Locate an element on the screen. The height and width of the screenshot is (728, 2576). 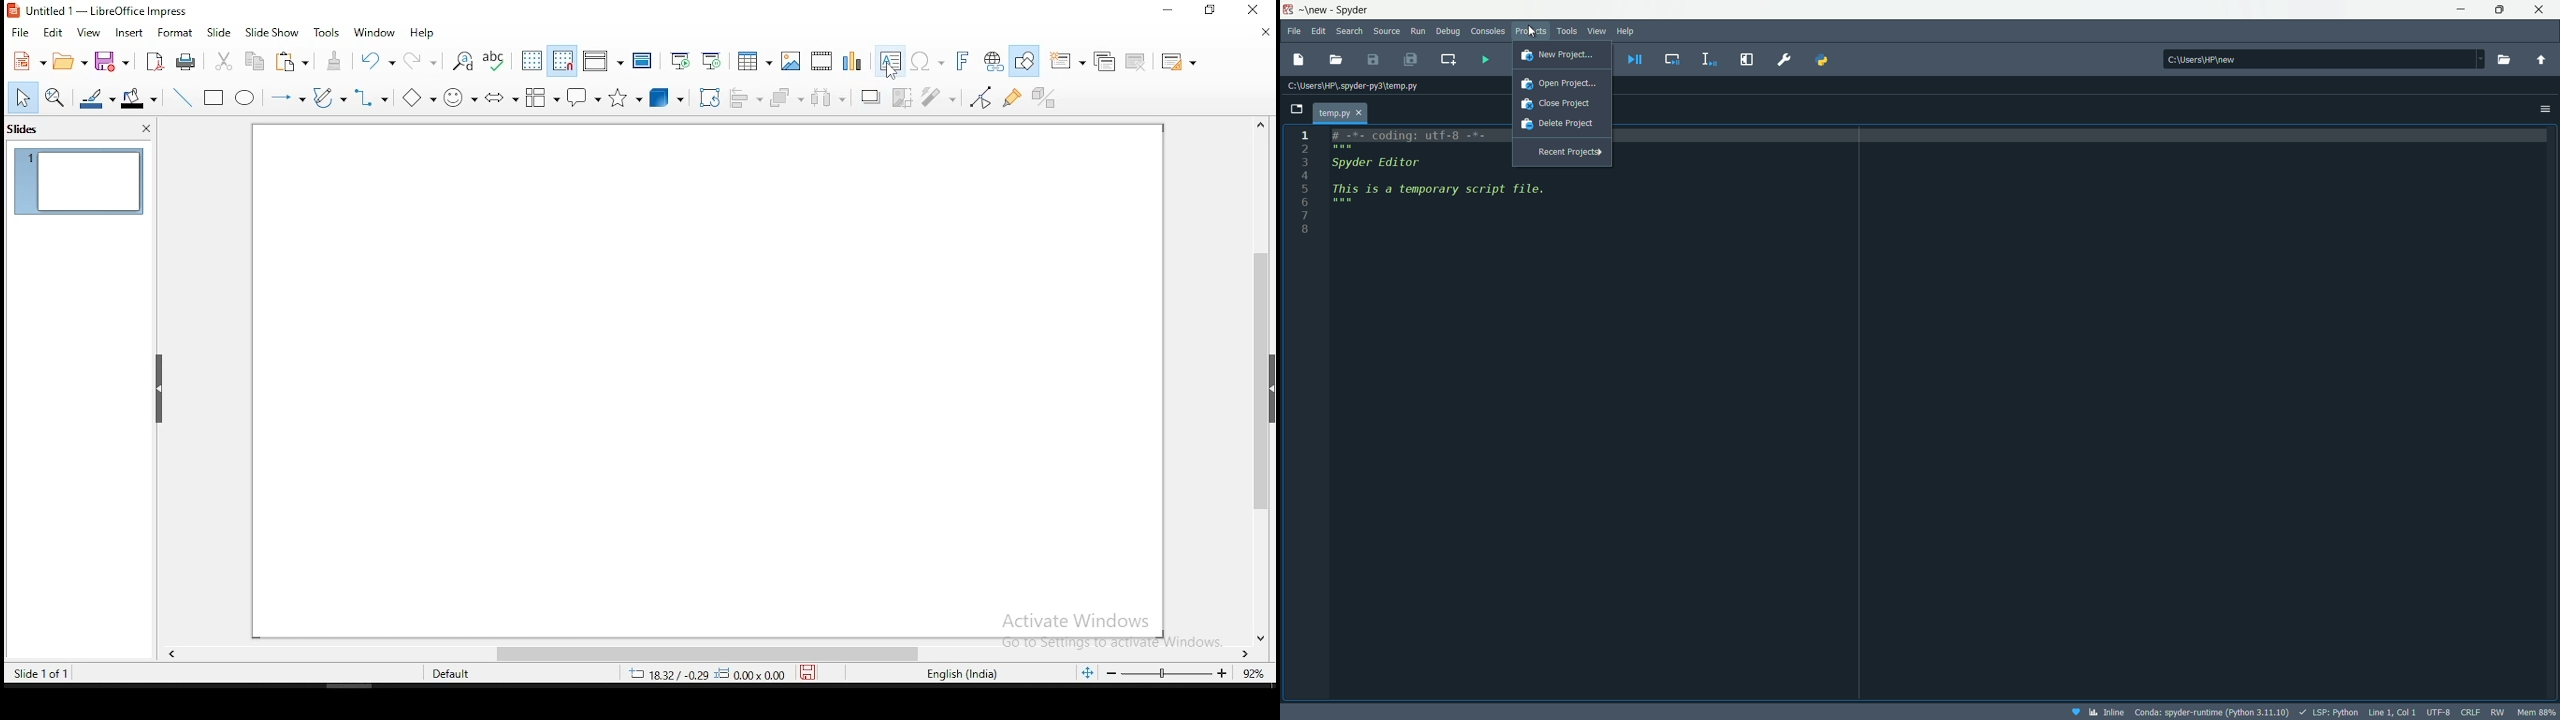
Product menu is located at coordinates (1529, 30).